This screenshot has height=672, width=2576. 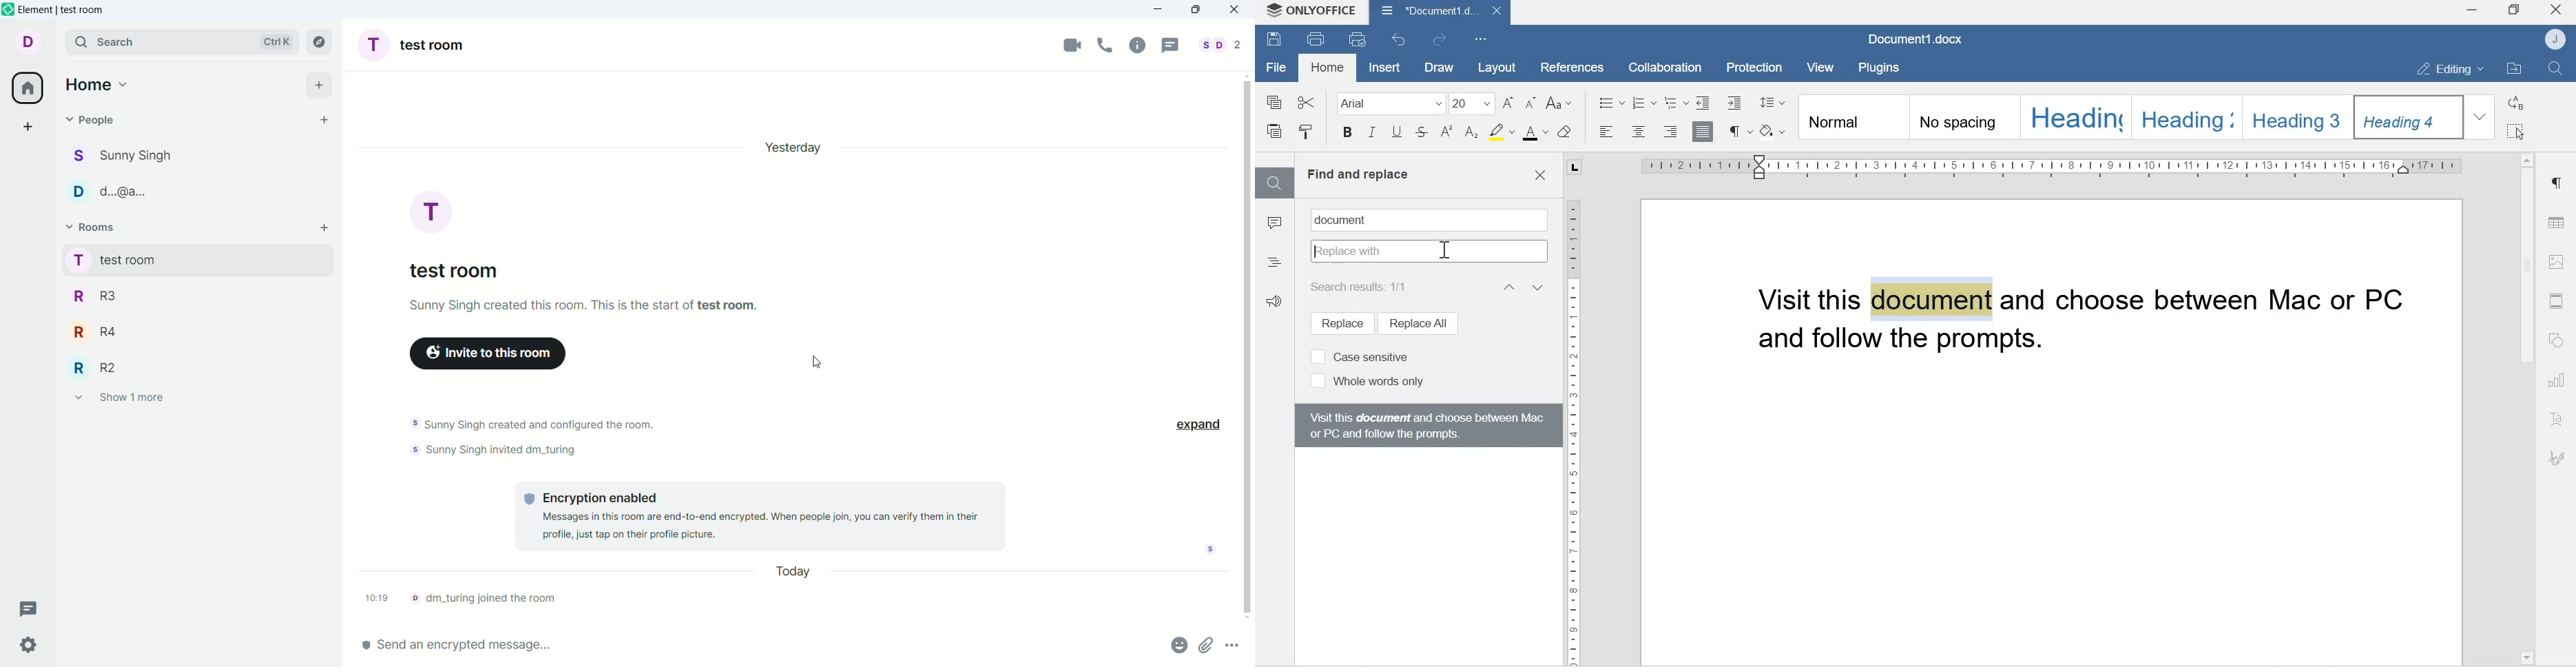 I want to click on time, so click(x=375, y=598).